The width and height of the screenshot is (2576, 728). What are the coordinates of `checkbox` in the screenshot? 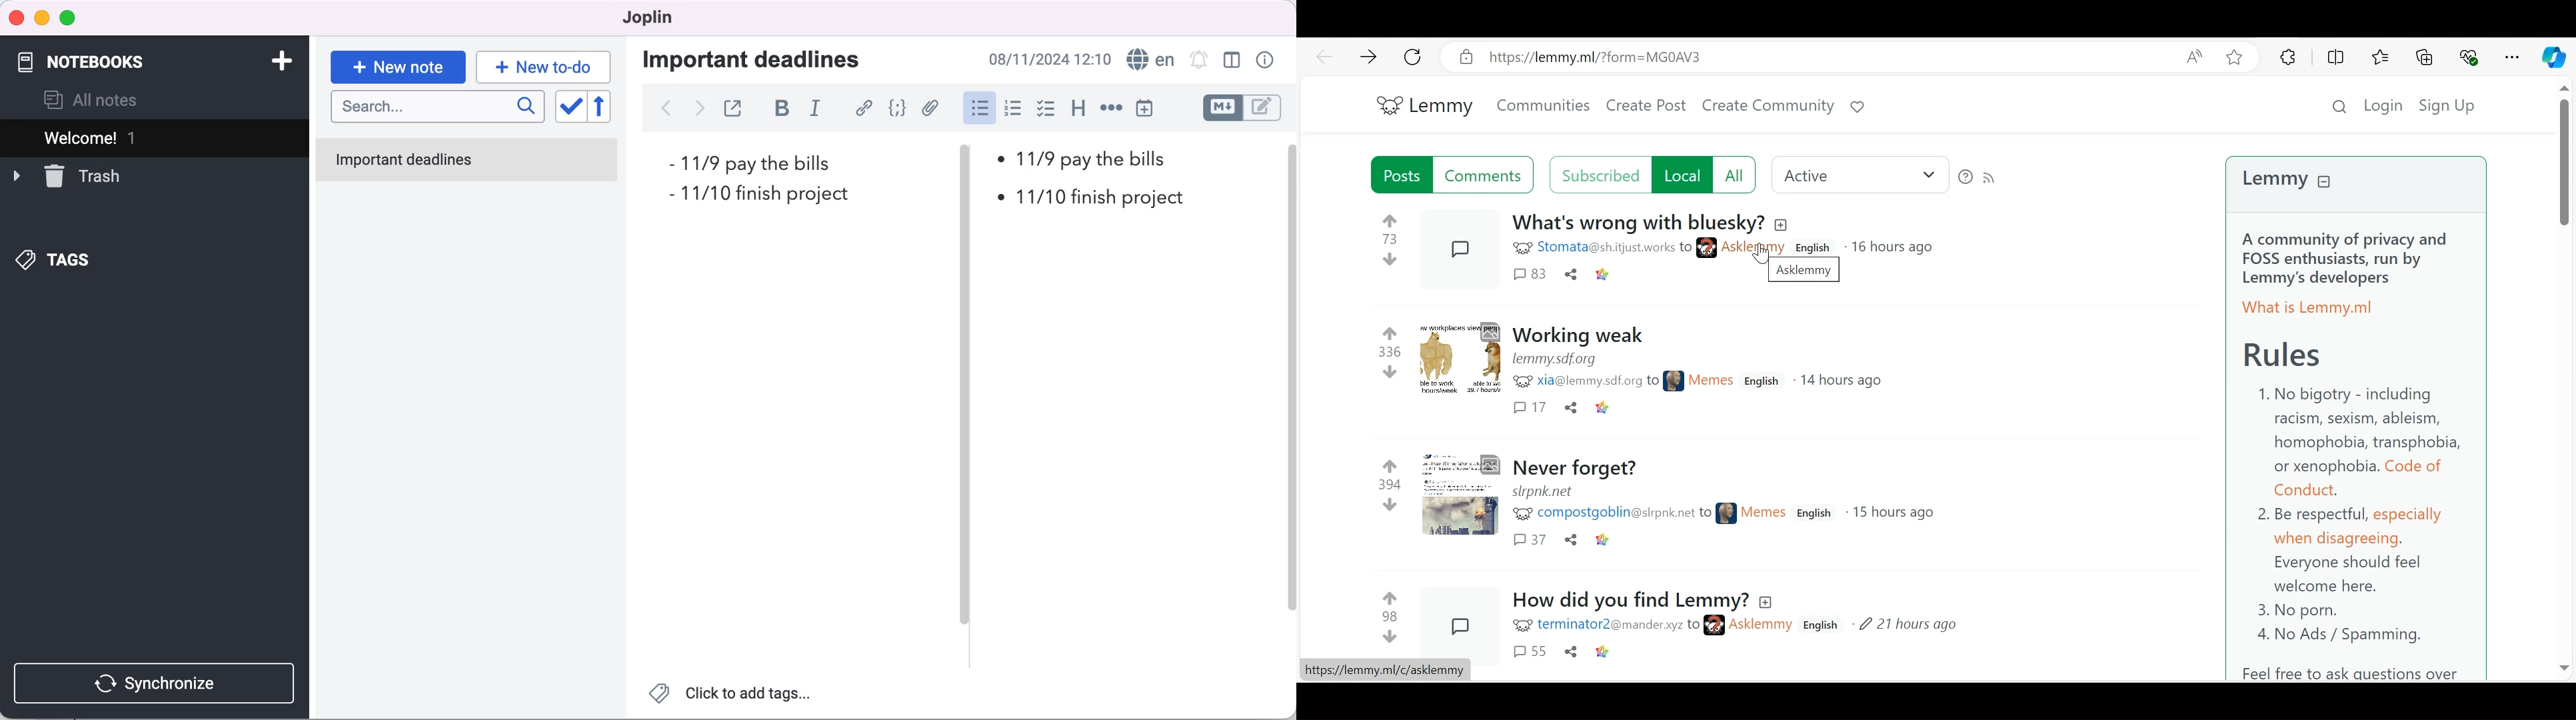 It's located at (1046, 110).